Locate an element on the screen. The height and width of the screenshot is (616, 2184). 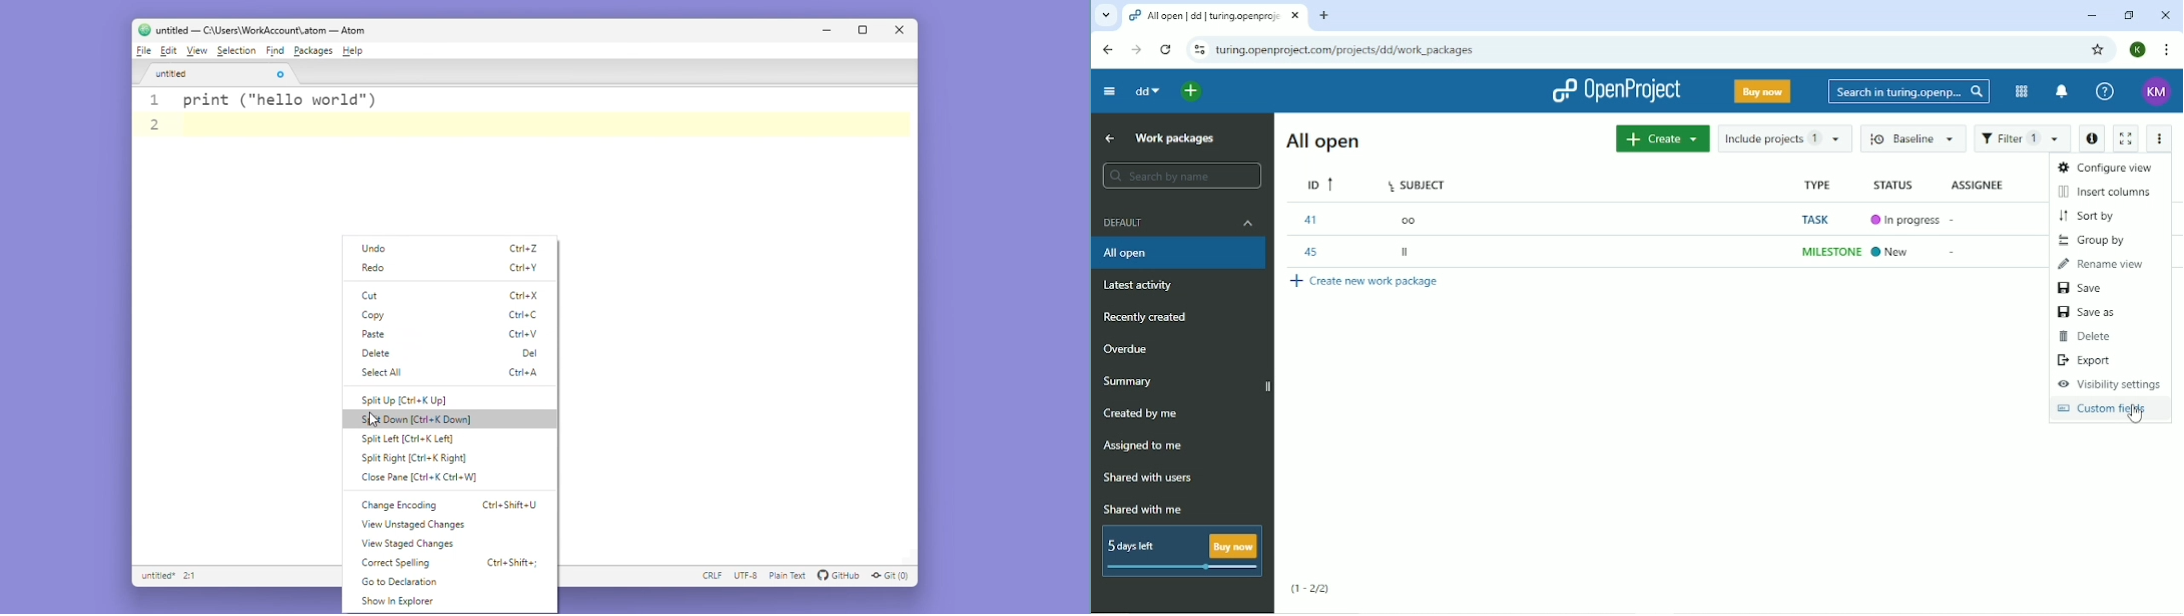
Latest activity is located at coordinates (1142, 286).